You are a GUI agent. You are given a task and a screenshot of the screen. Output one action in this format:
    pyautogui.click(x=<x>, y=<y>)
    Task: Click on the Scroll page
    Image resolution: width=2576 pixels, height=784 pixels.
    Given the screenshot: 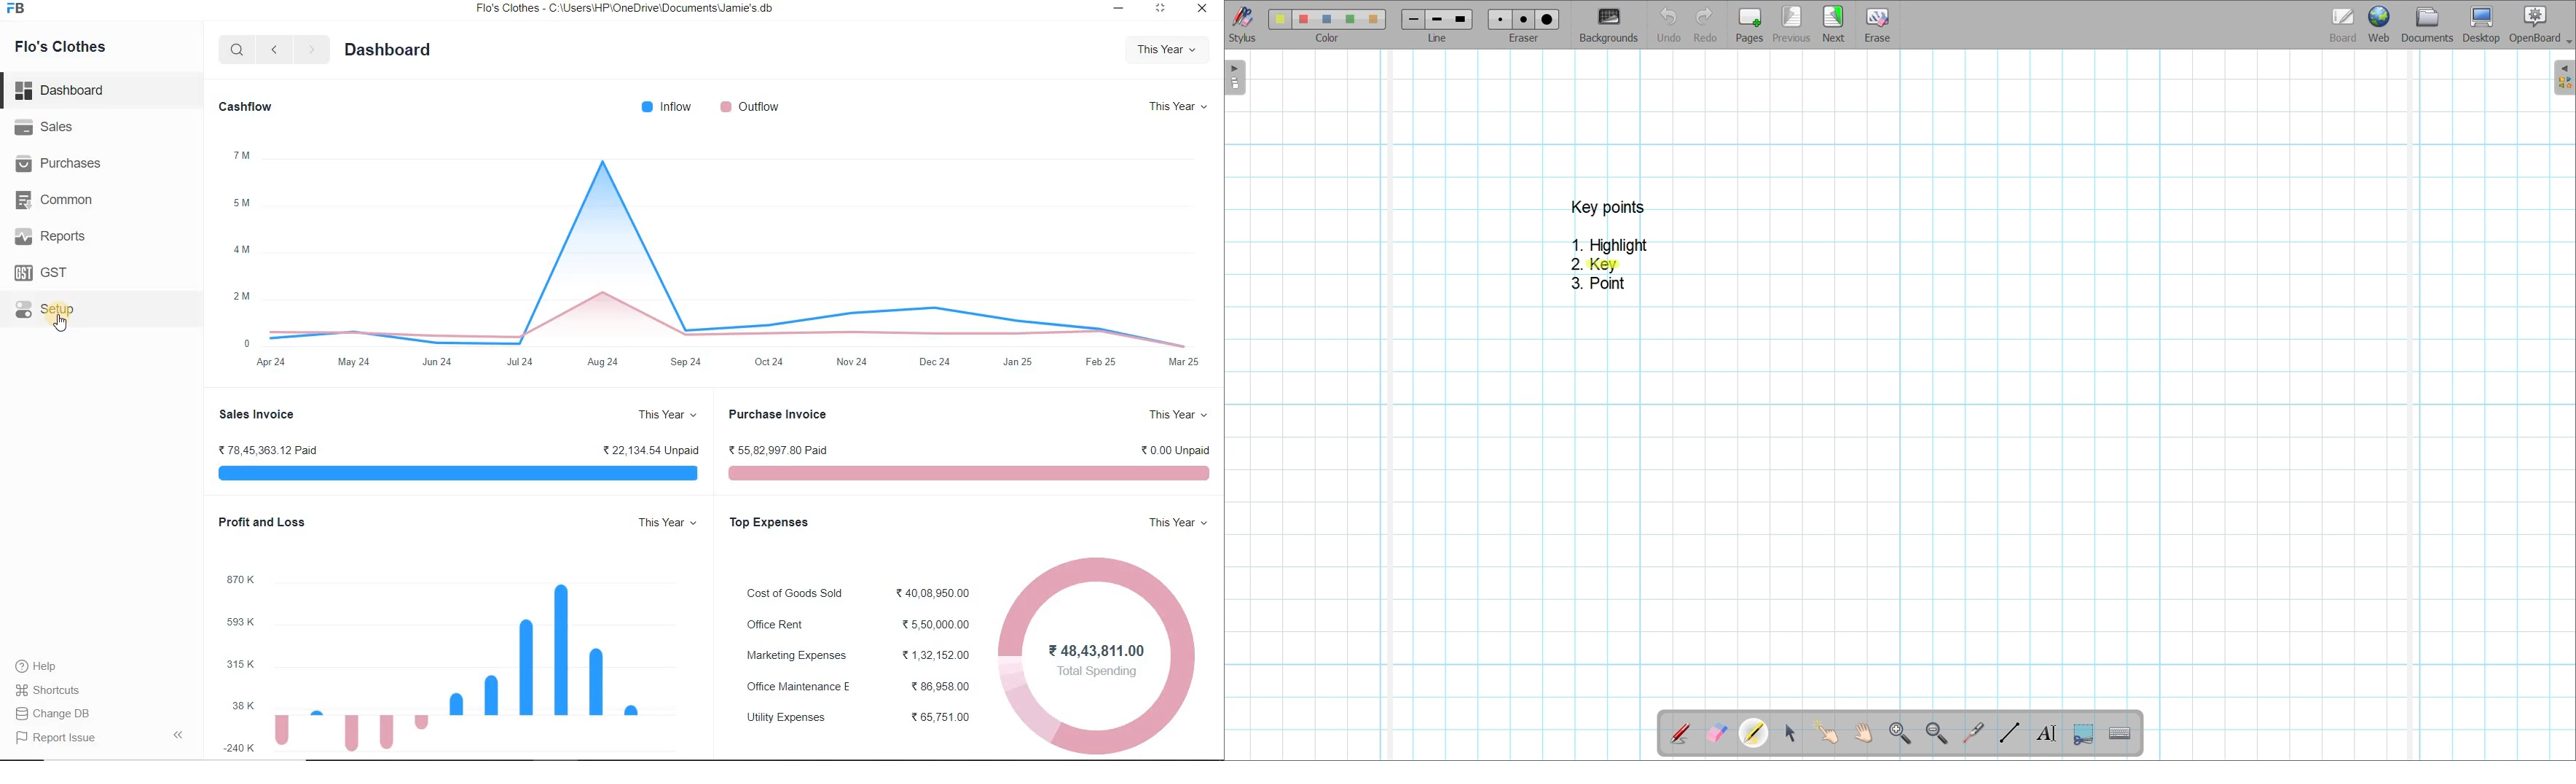 What is the action you would take?
    pyautogui.click(x=1863, y=733)
    